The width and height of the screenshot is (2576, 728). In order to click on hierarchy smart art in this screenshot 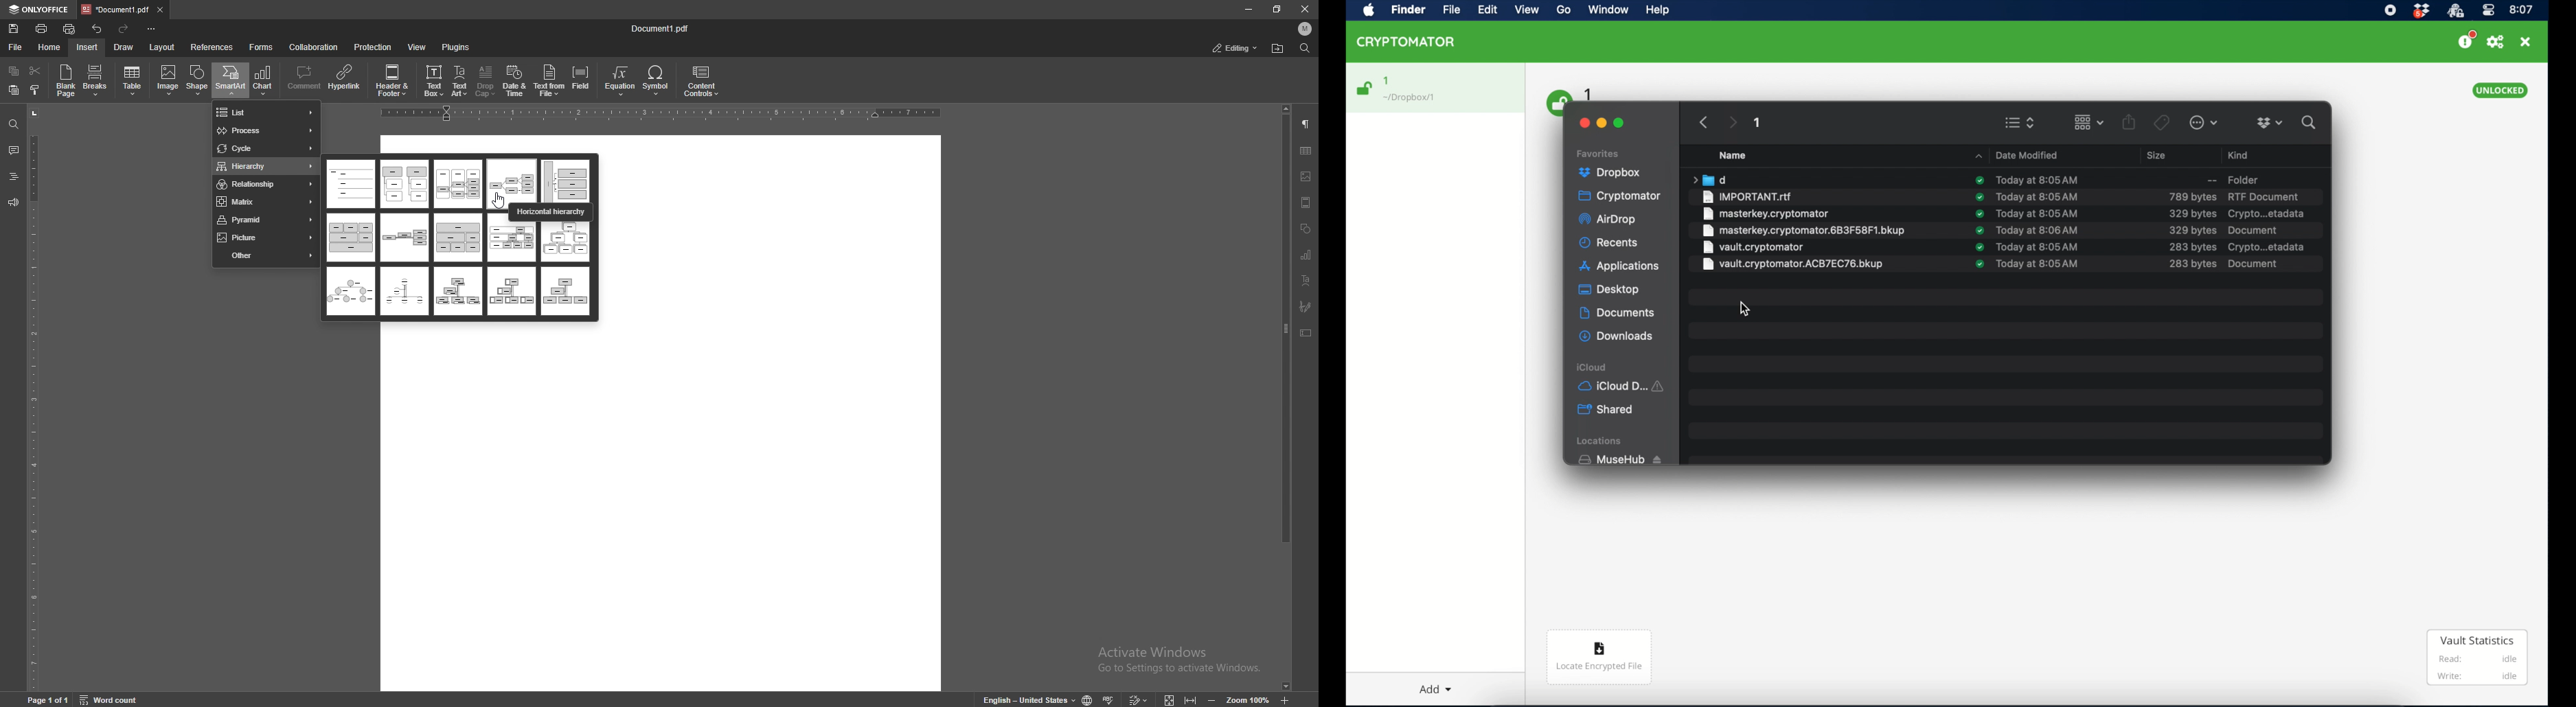, I will do `click(564, 292)`.